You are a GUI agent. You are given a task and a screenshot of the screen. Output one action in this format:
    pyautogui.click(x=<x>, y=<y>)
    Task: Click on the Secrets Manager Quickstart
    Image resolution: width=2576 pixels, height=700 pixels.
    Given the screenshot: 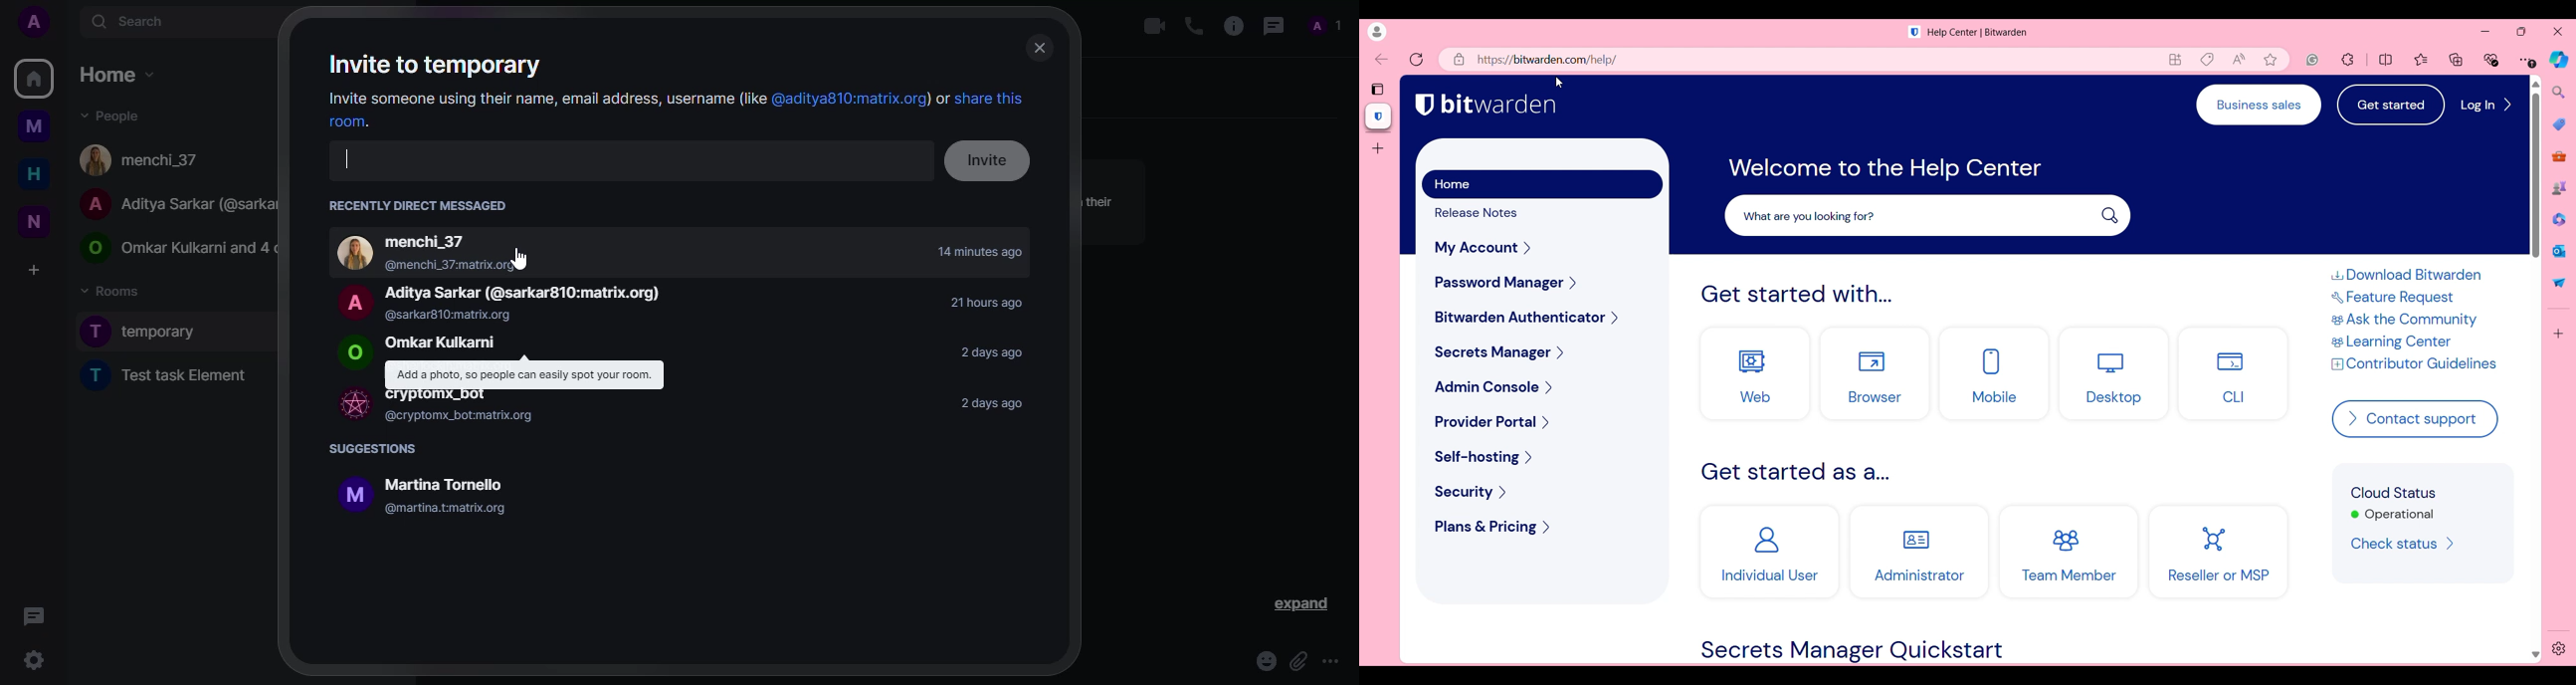 What is the action you would take?
    pyautogui.click(x=1852, y=651)
    